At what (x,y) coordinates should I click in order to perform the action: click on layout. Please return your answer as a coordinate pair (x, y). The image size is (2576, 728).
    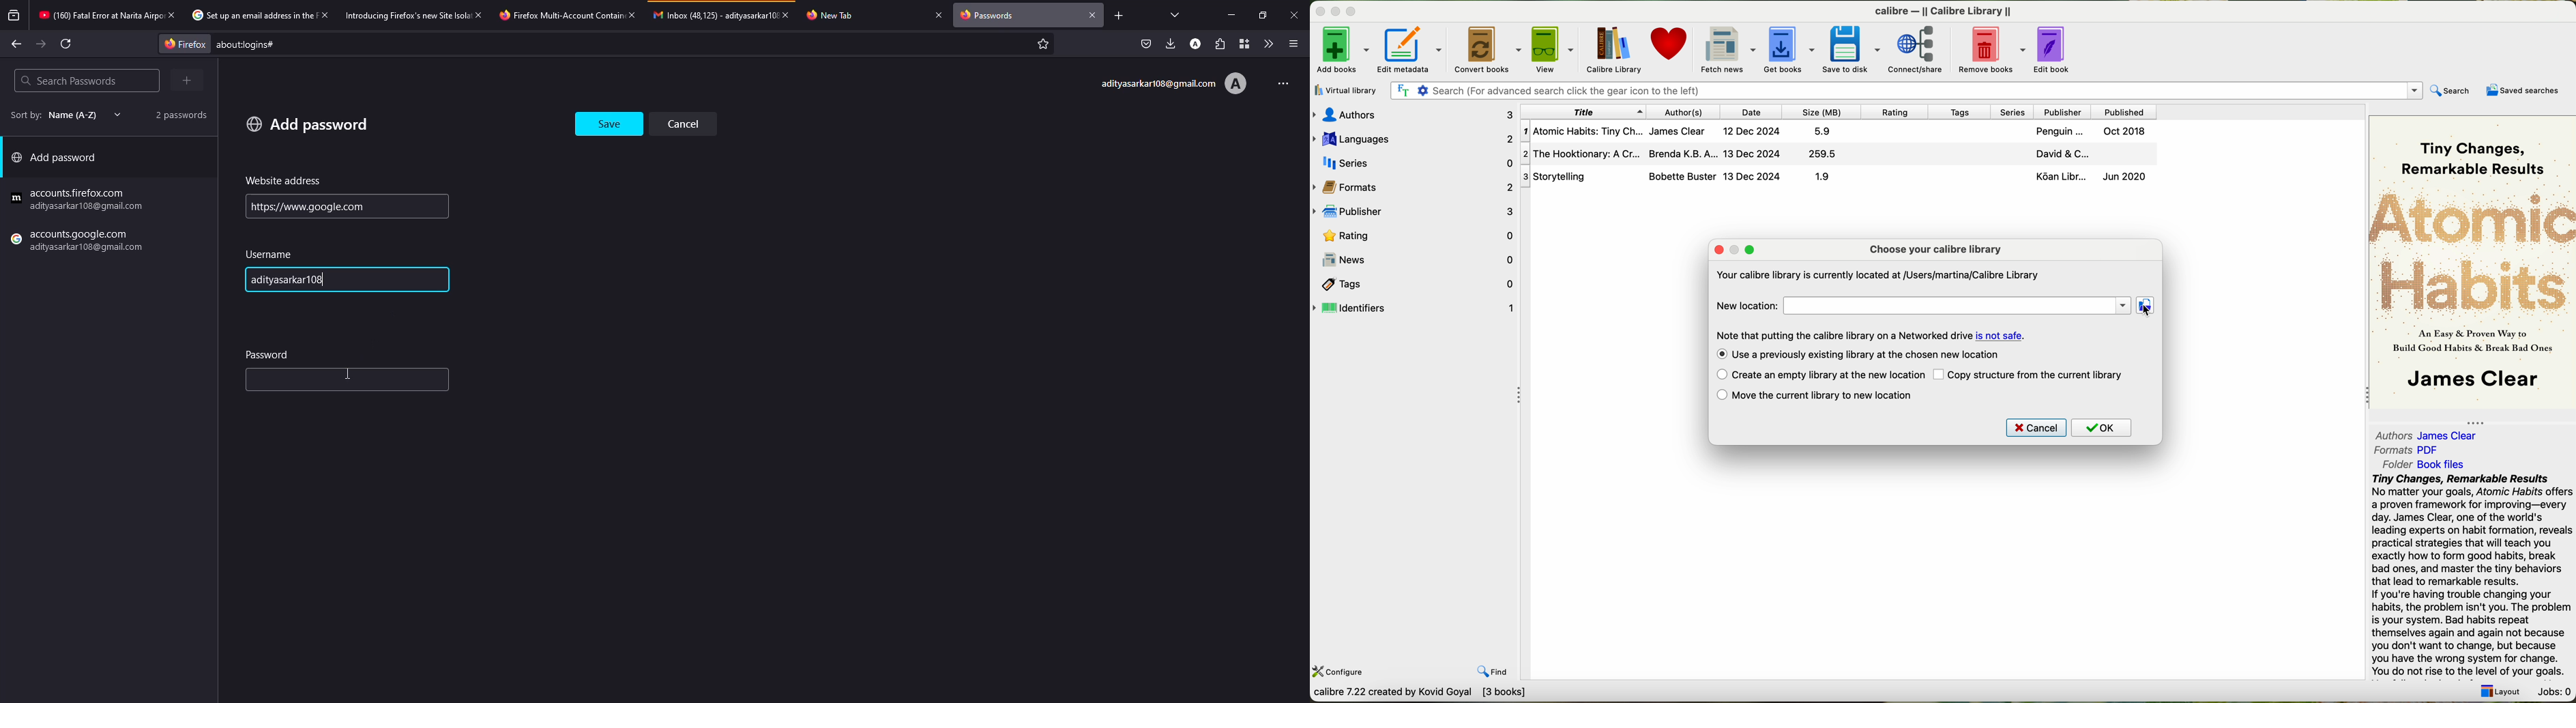
    Looking at the image, I should click on (2504, 693).